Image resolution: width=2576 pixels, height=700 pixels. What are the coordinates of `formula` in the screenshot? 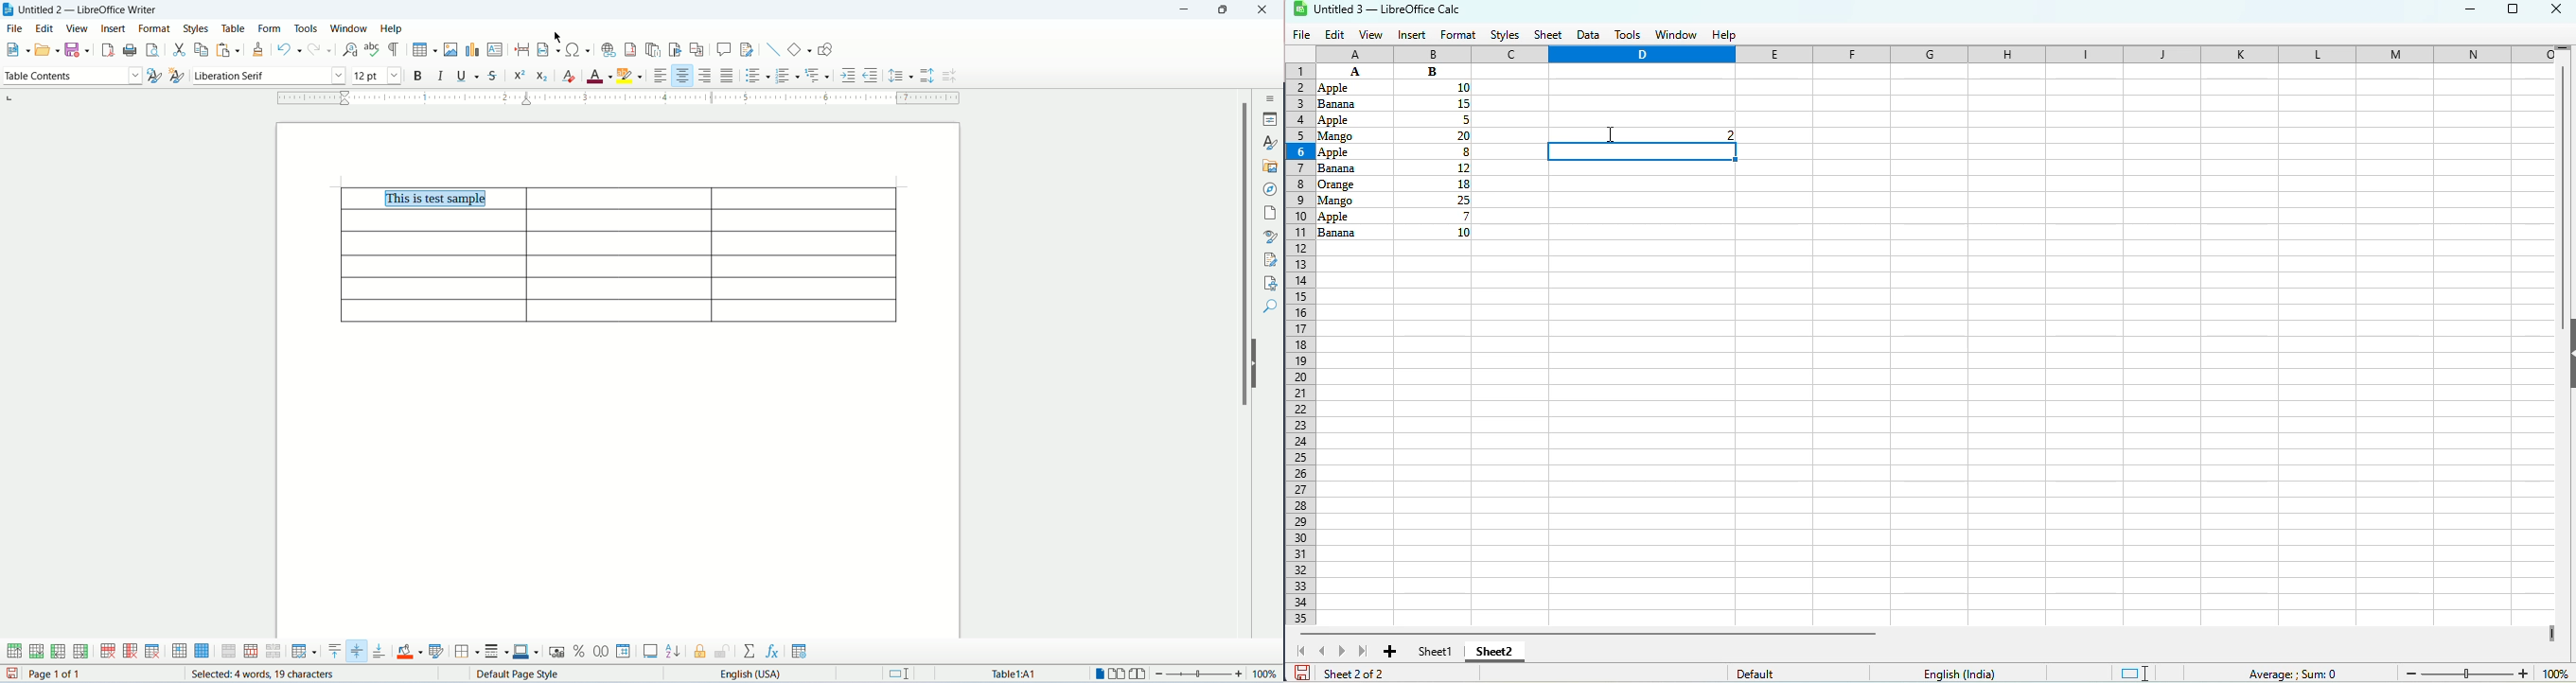 It's located at (2292, 674).